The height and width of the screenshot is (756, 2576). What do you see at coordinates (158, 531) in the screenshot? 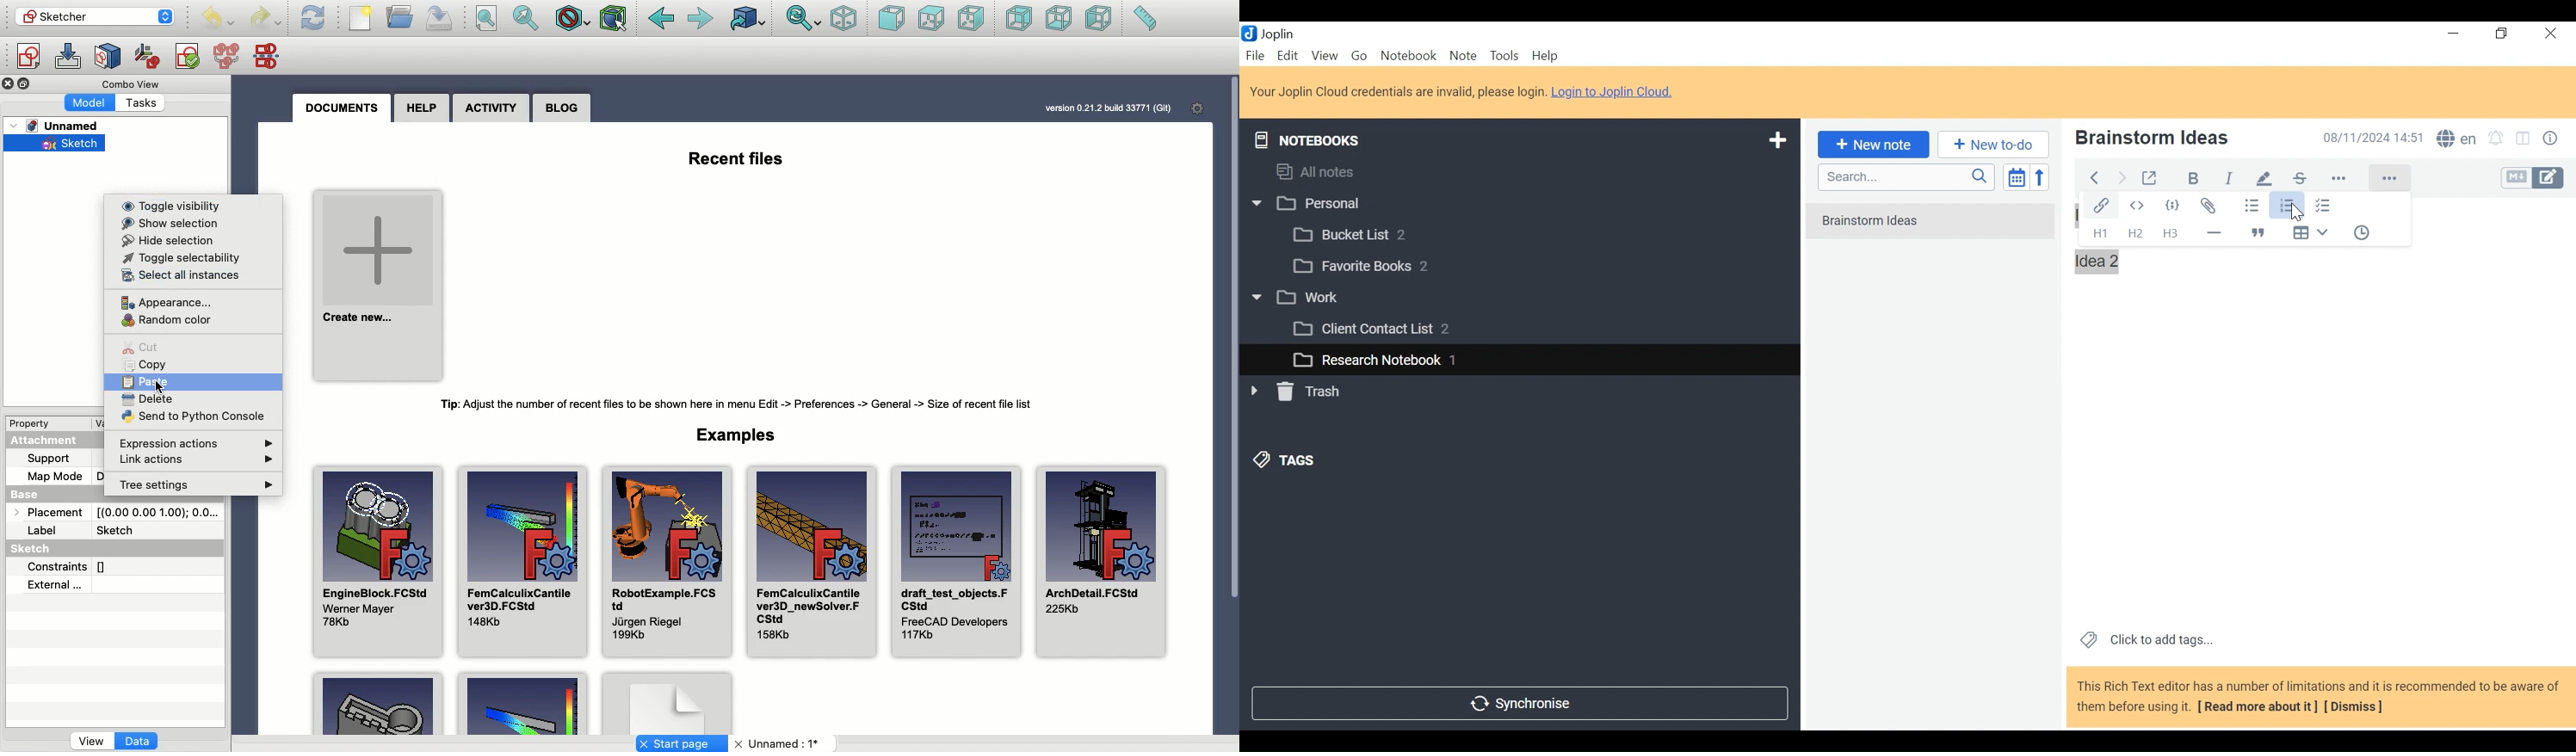
I see `Sketch` at bounding box center [158, 531].